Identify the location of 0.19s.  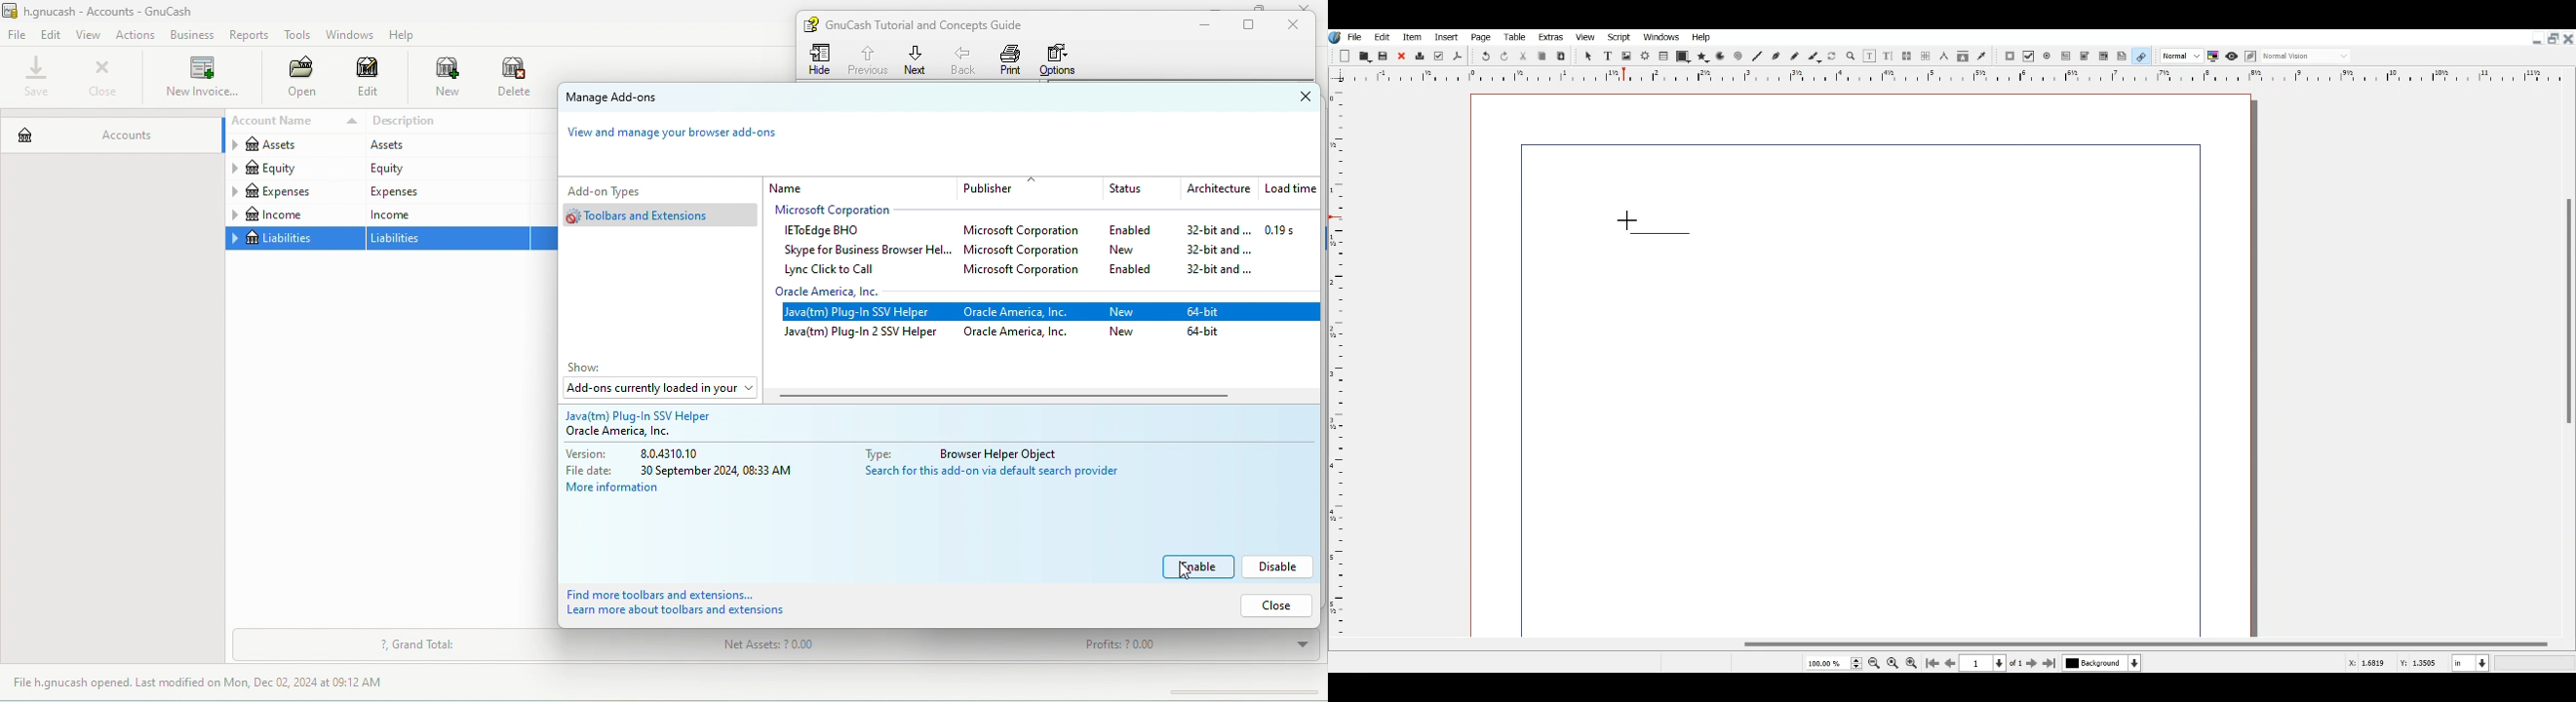
(1291, 230).